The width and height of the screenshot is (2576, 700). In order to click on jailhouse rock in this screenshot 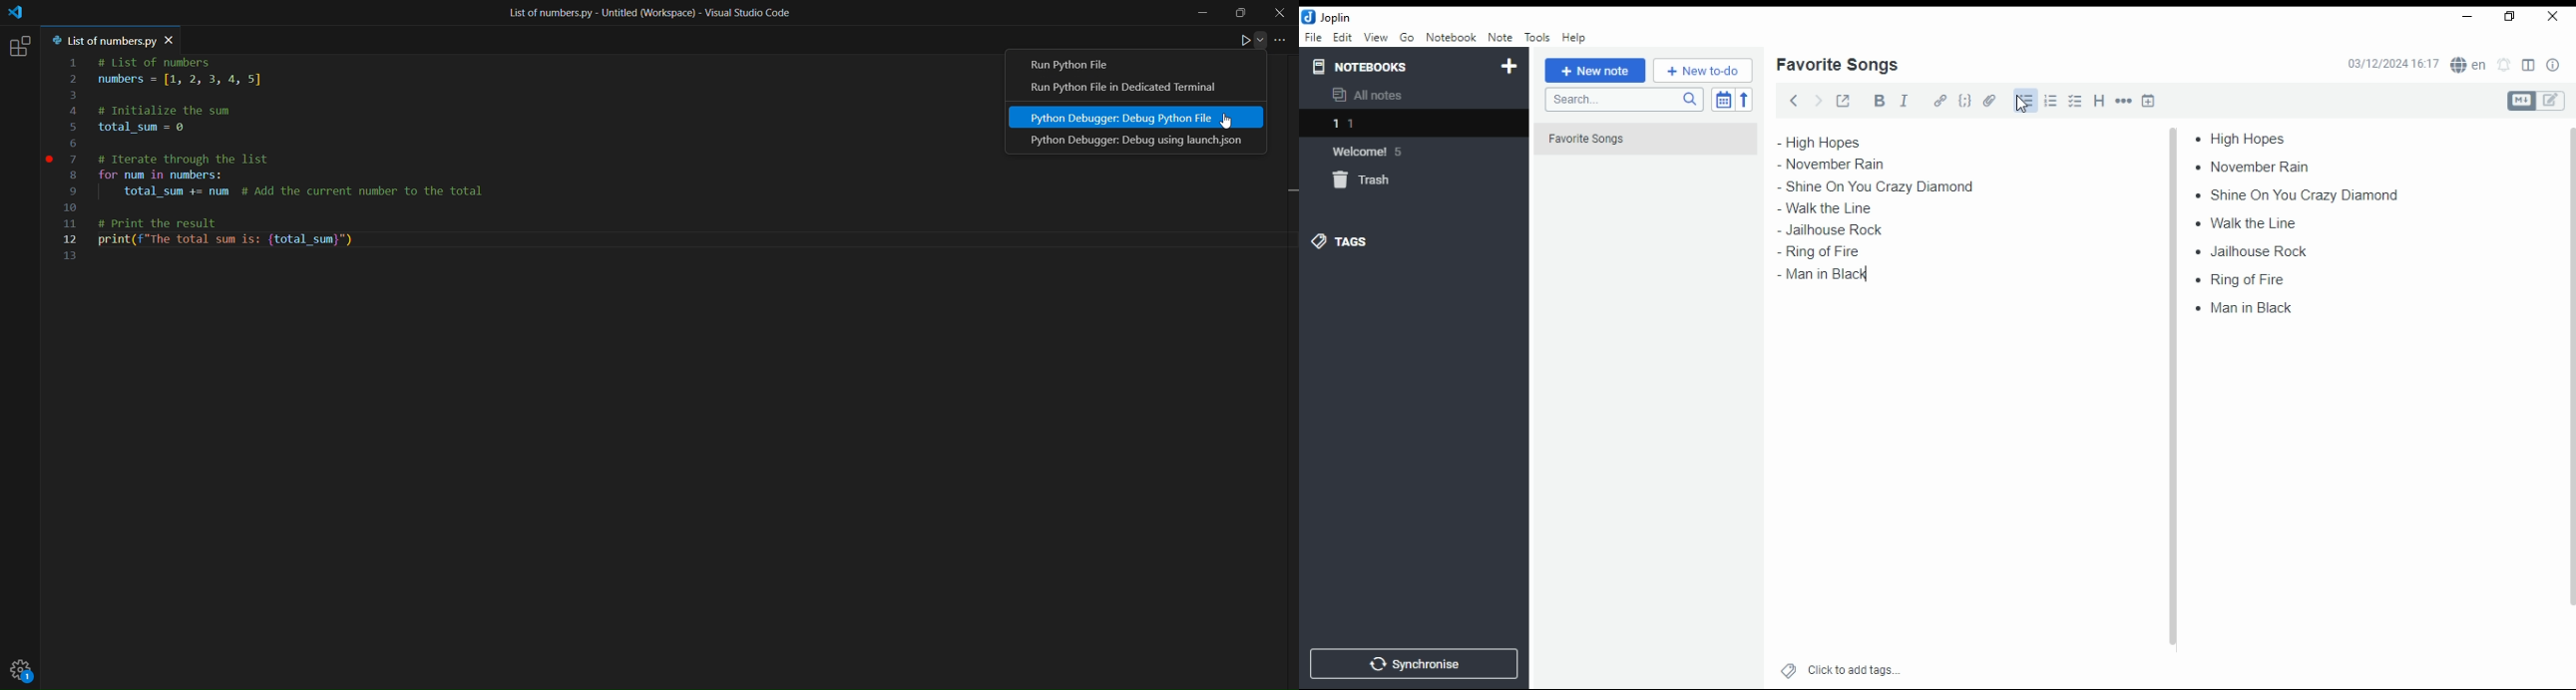, I will do `click(2255, 252)`.